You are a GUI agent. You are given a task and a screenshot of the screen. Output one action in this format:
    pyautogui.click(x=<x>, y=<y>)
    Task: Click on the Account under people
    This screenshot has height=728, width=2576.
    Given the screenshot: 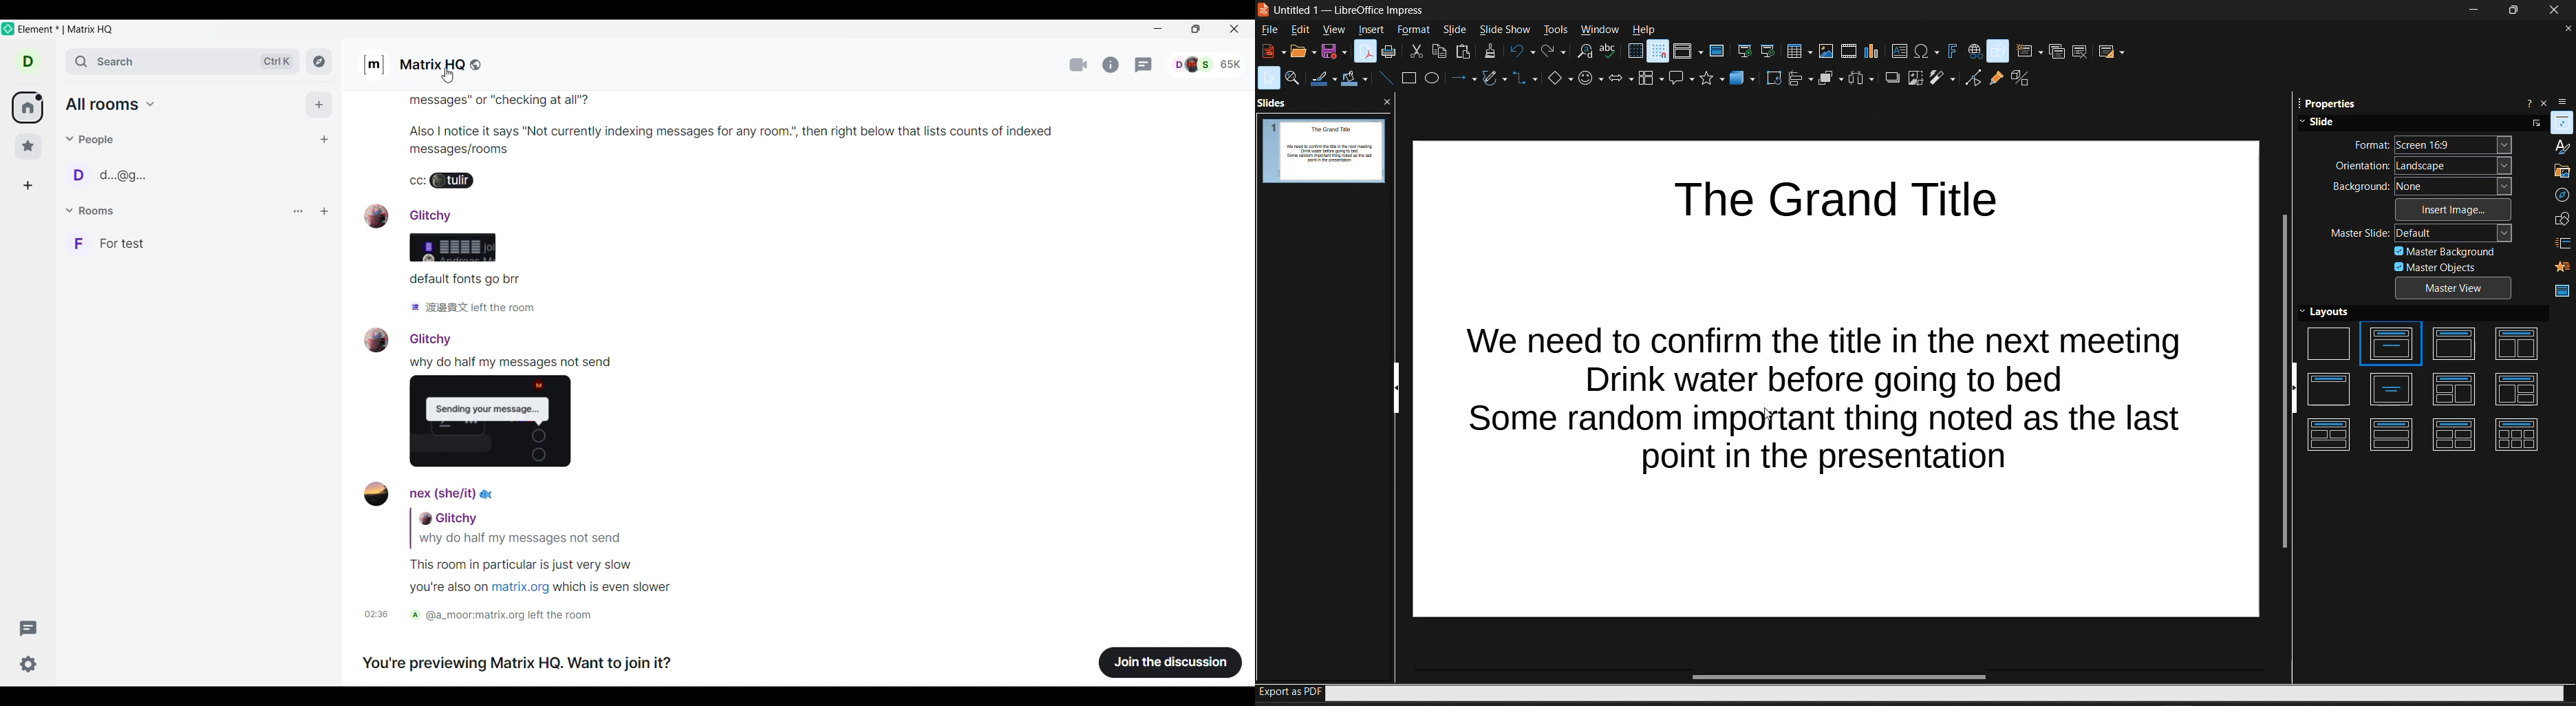 What is the action you would take?
    pyautogui.click(x=112, y=175)
    